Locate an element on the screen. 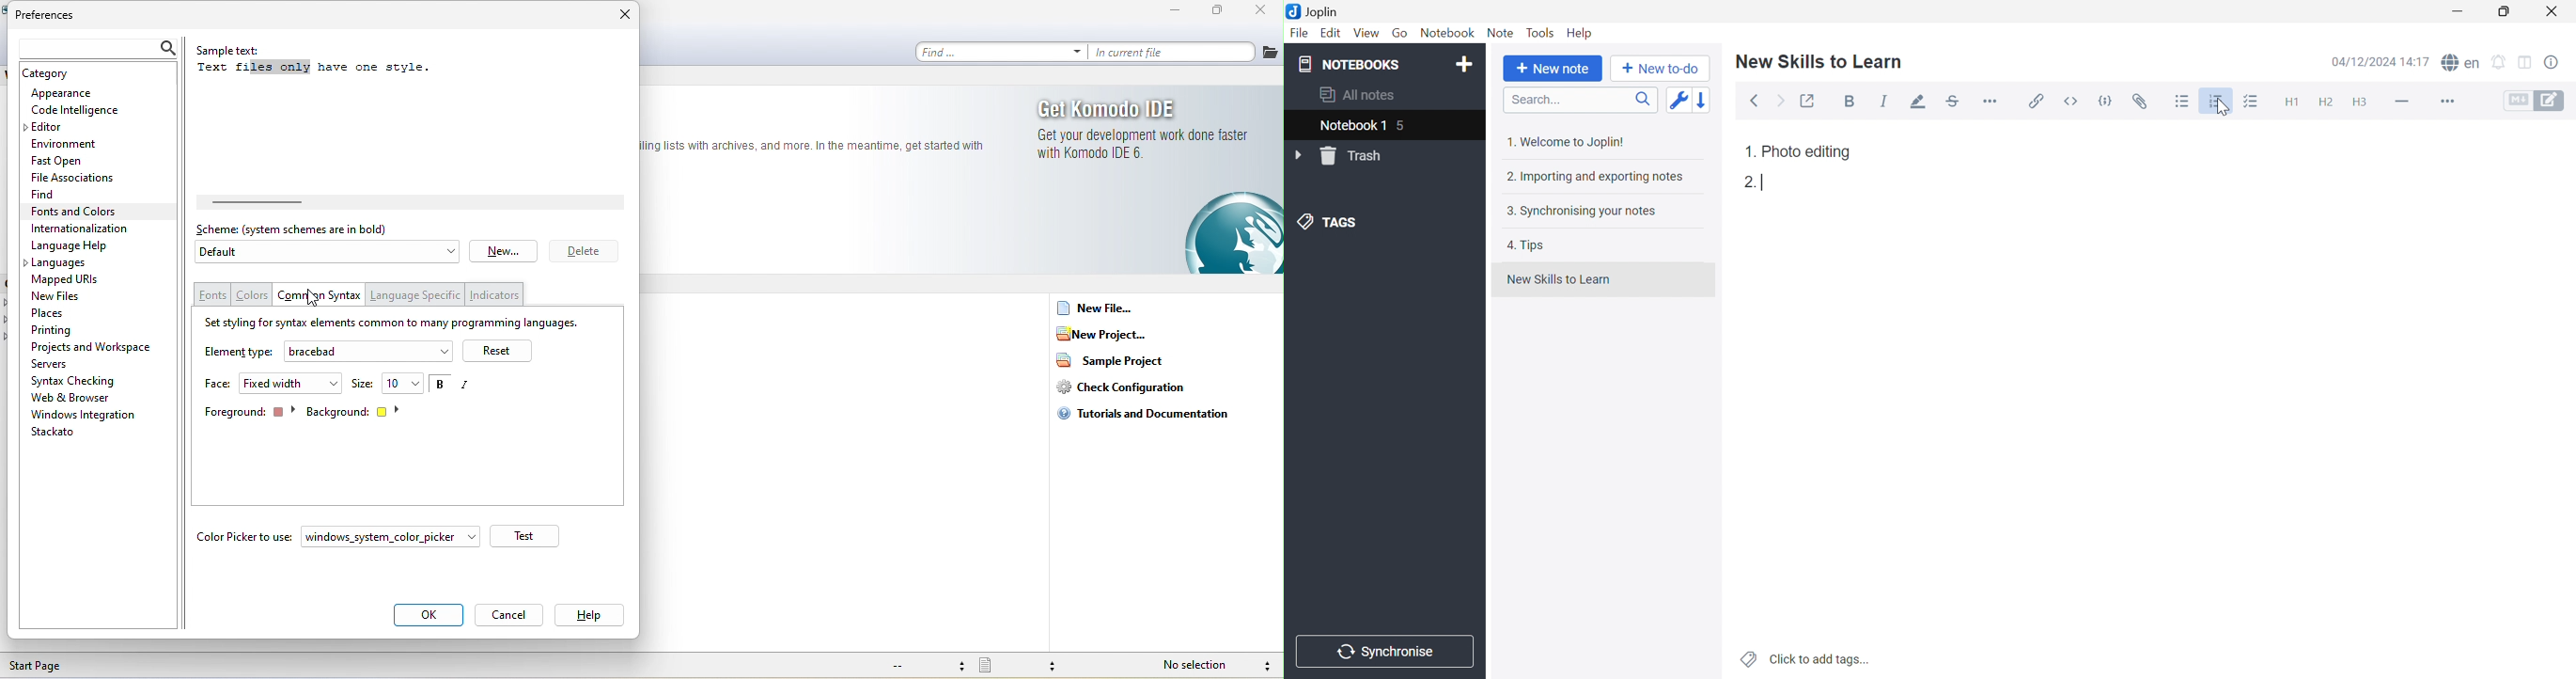 The width and height of the screenshot is (2576, 700). Italic is located at coordinates (1884, 101).